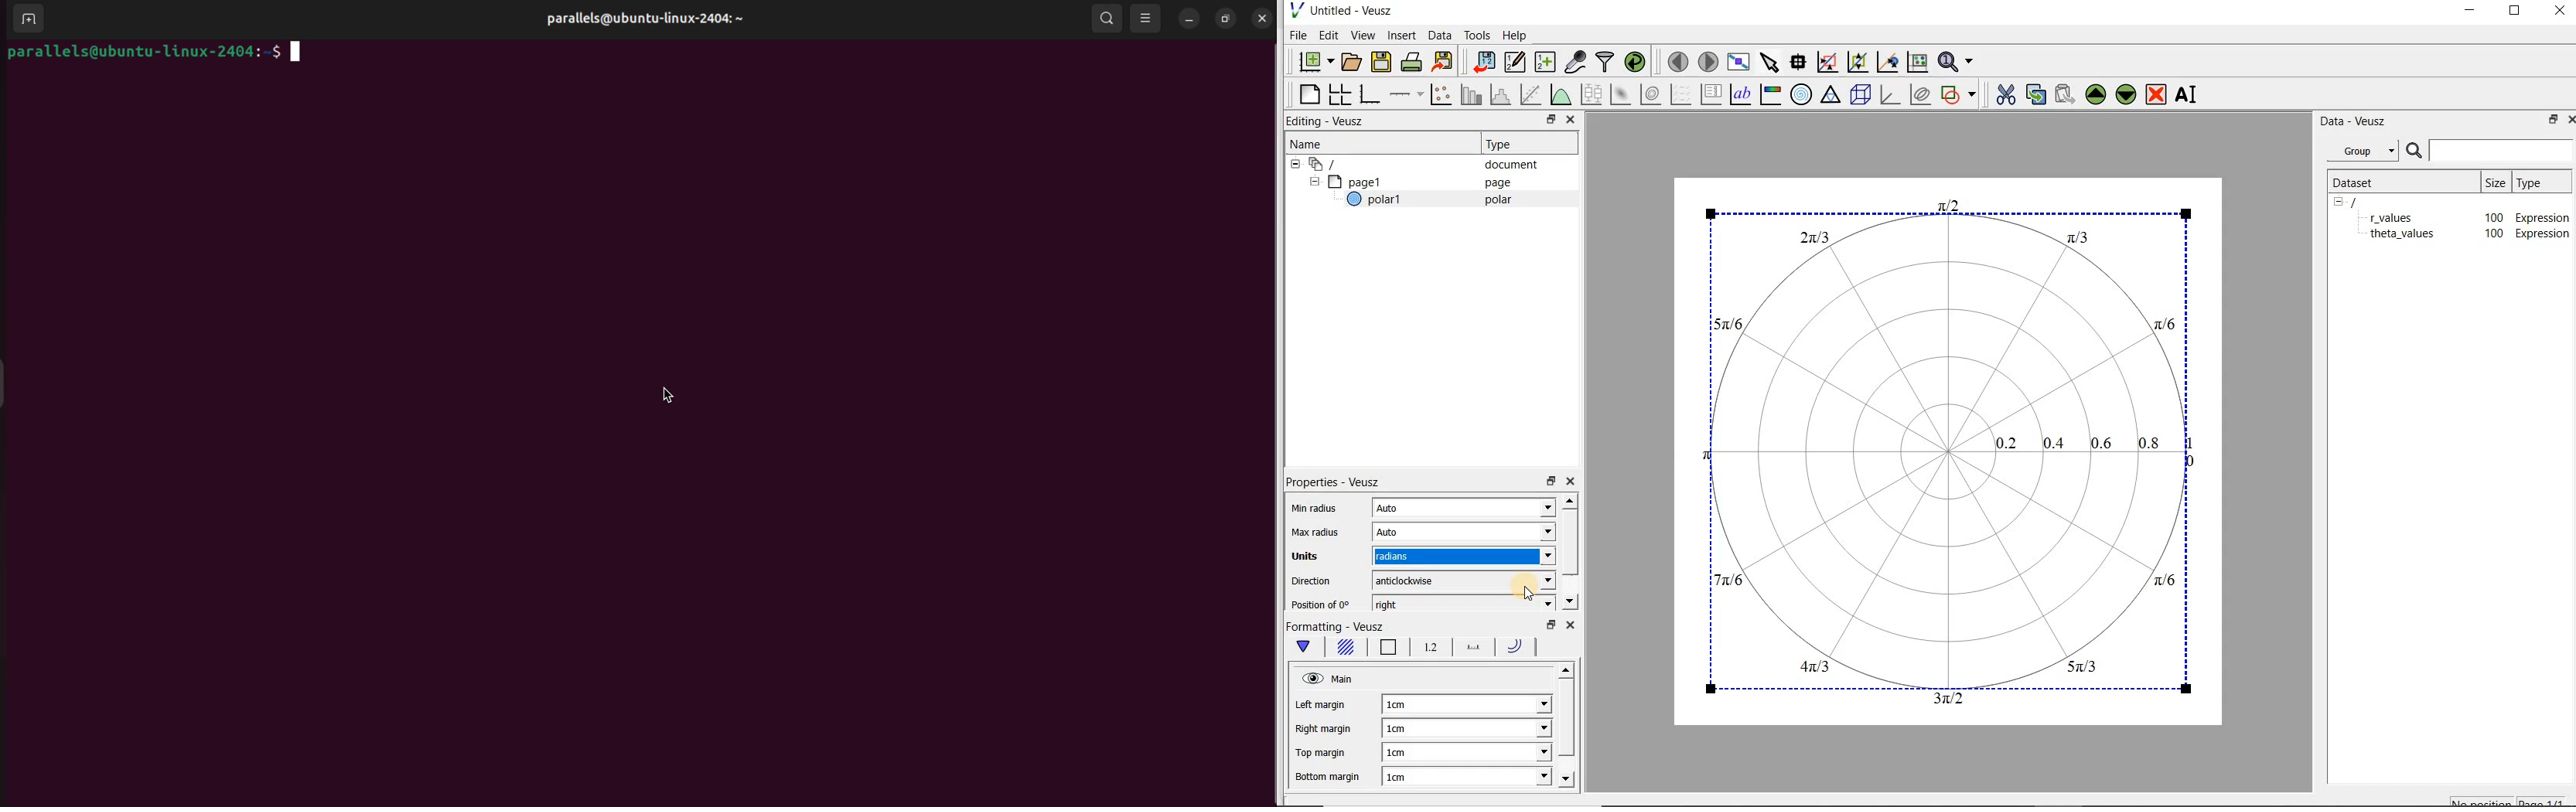 Image resolution: width=2576 pixels, height=812 pixels. Describe the element at coordinates (1308, 558) in the screenshot. I see `Units` at that location.